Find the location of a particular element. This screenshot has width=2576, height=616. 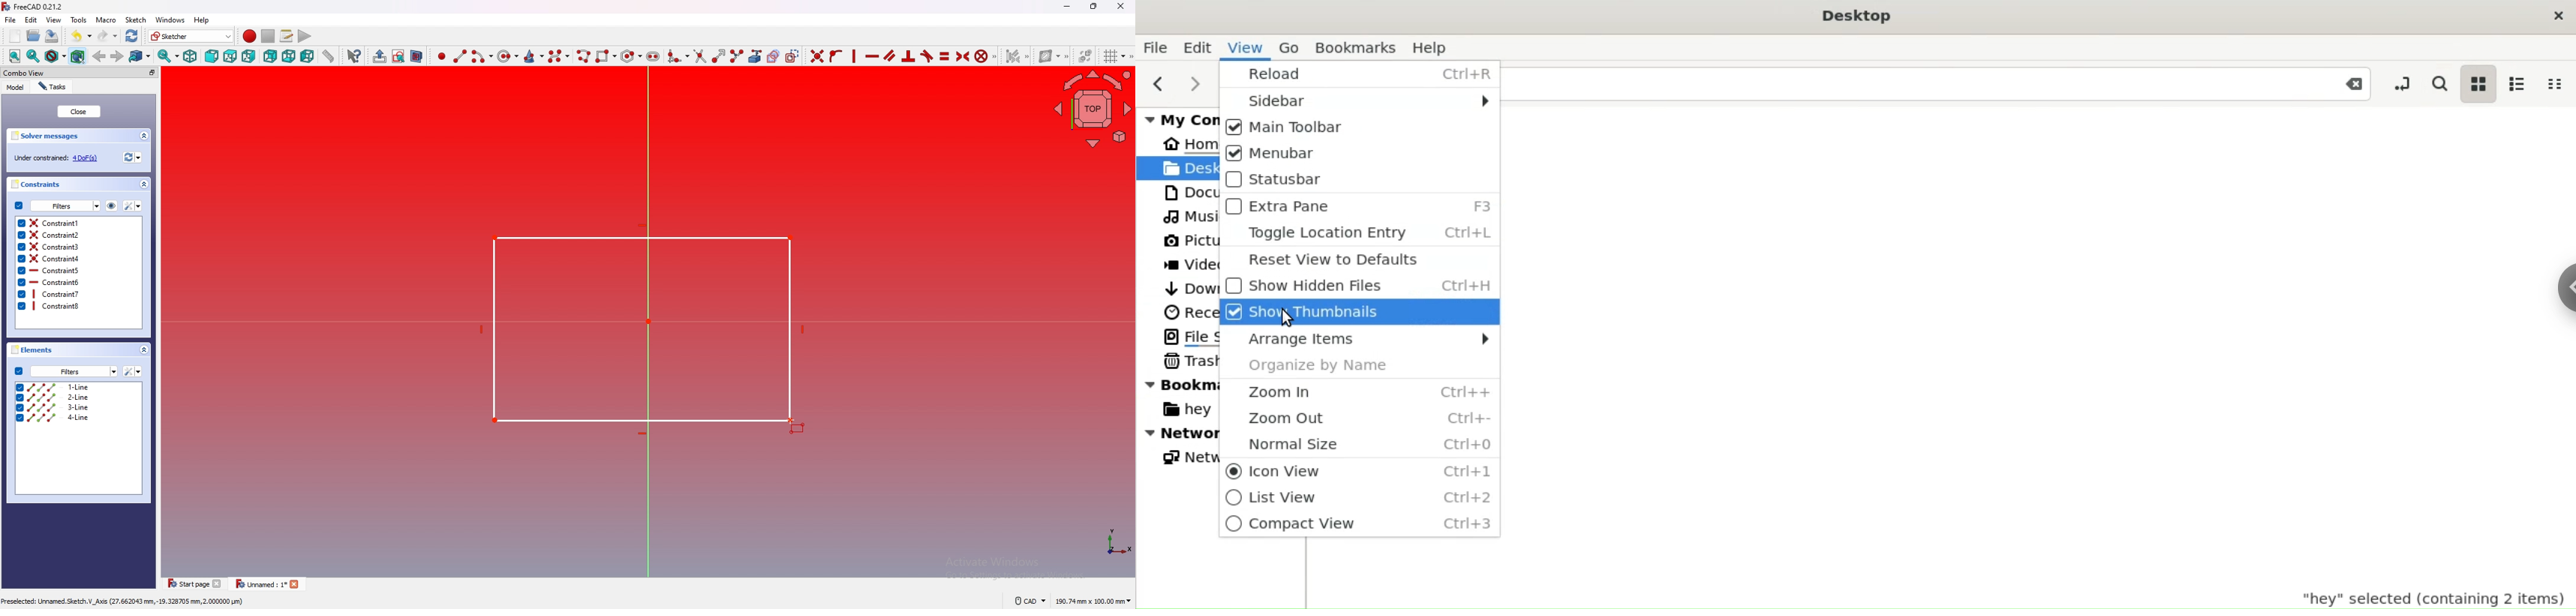

constraint 5 is located at coordinates (78, 270).